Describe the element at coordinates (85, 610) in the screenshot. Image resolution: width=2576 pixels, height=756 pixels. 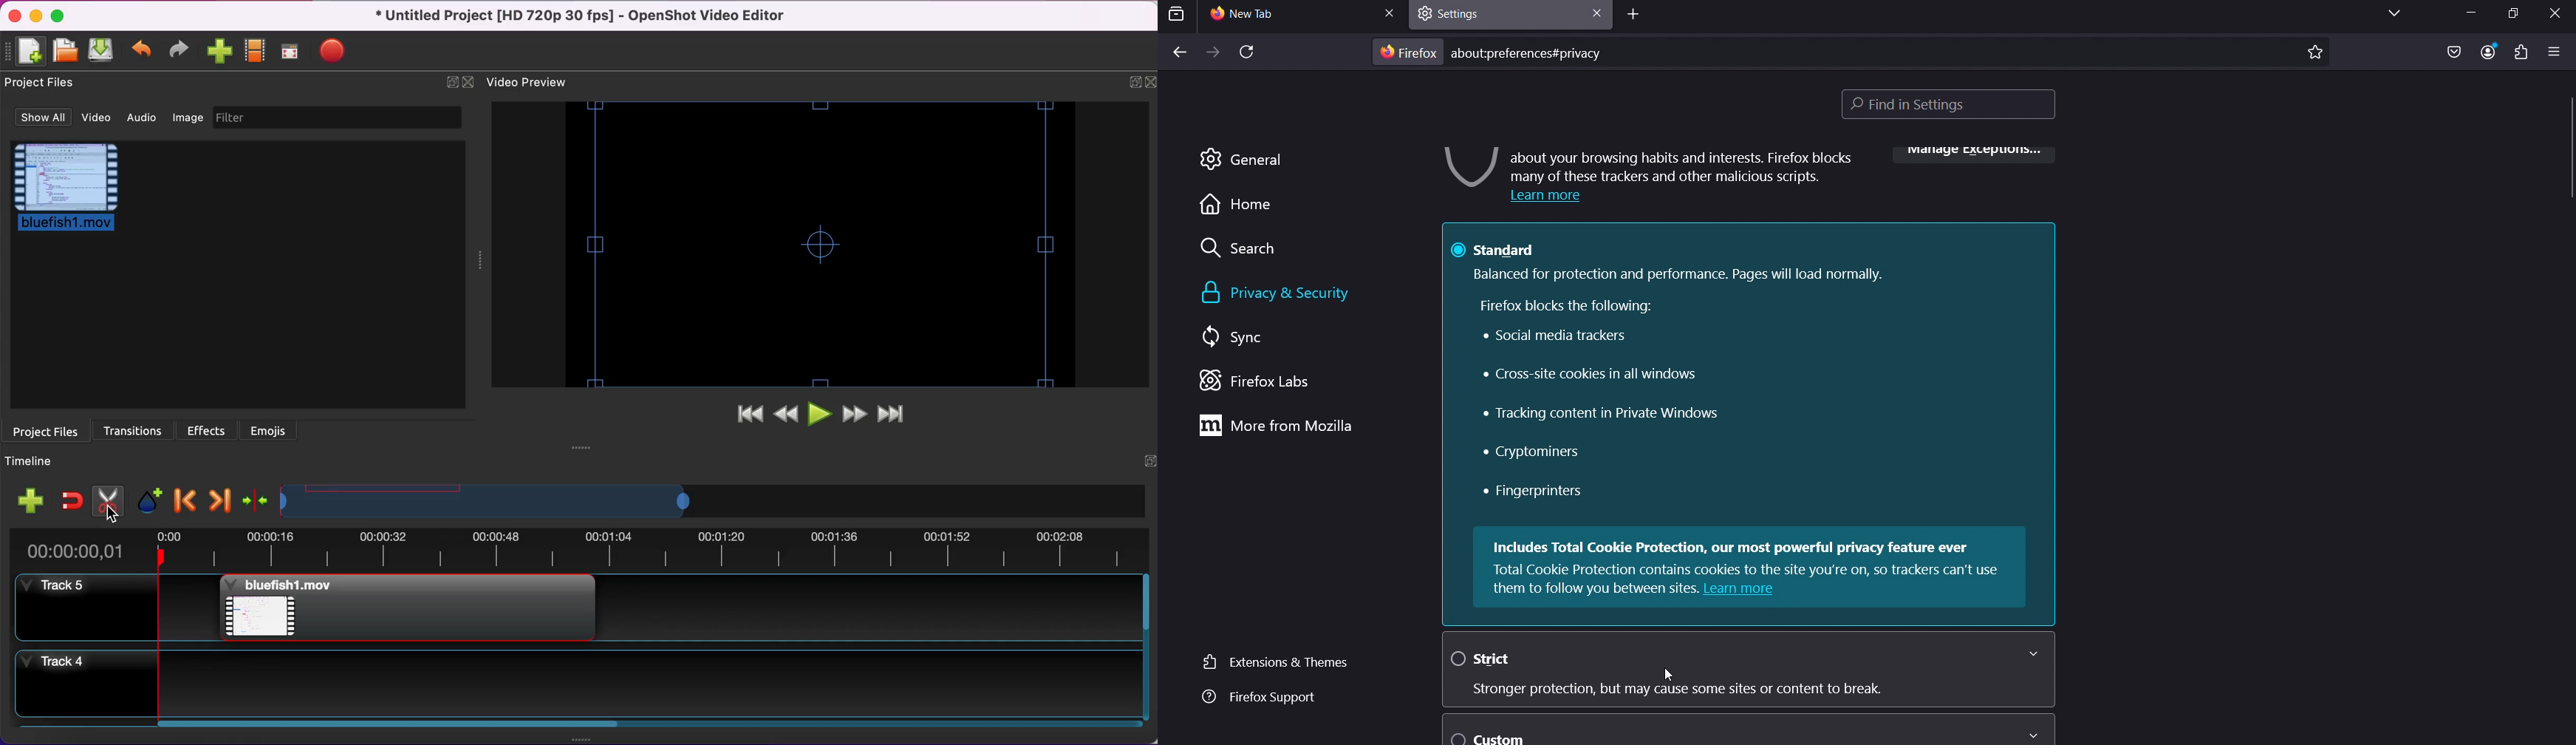
I see `track 5` at that location.